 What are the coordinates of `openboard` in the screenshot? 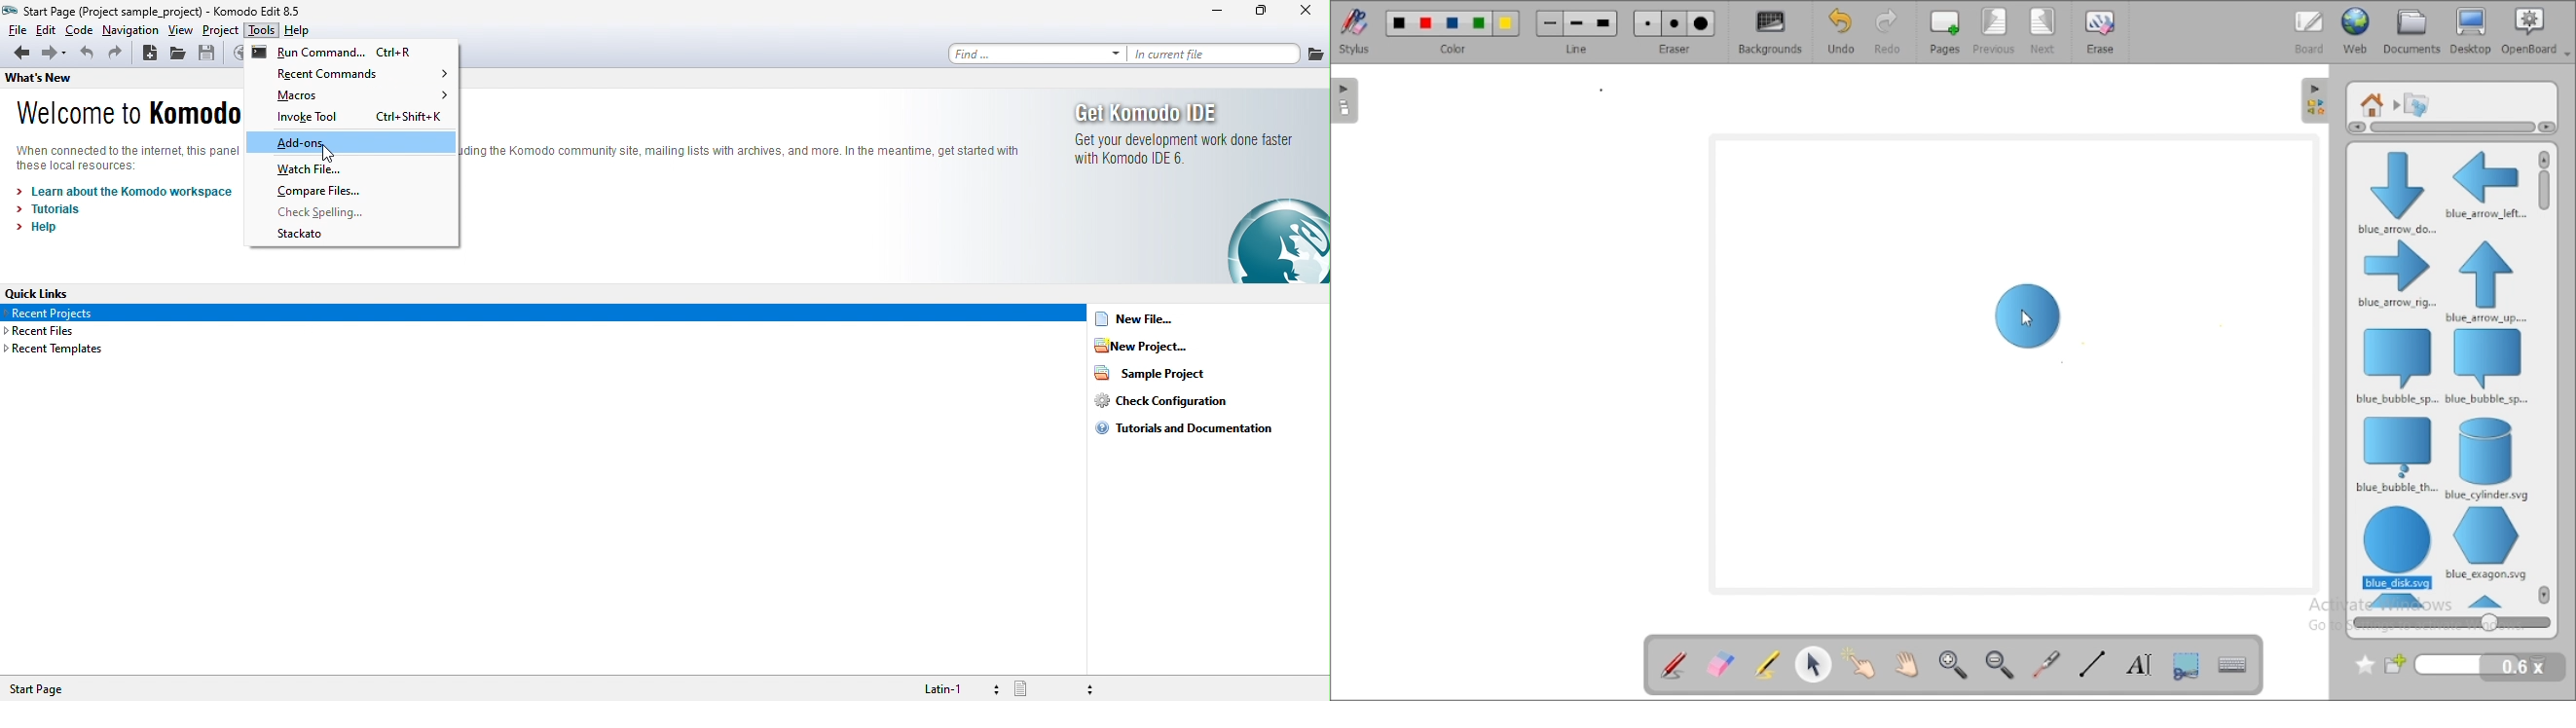 It's located at (2536, 31).